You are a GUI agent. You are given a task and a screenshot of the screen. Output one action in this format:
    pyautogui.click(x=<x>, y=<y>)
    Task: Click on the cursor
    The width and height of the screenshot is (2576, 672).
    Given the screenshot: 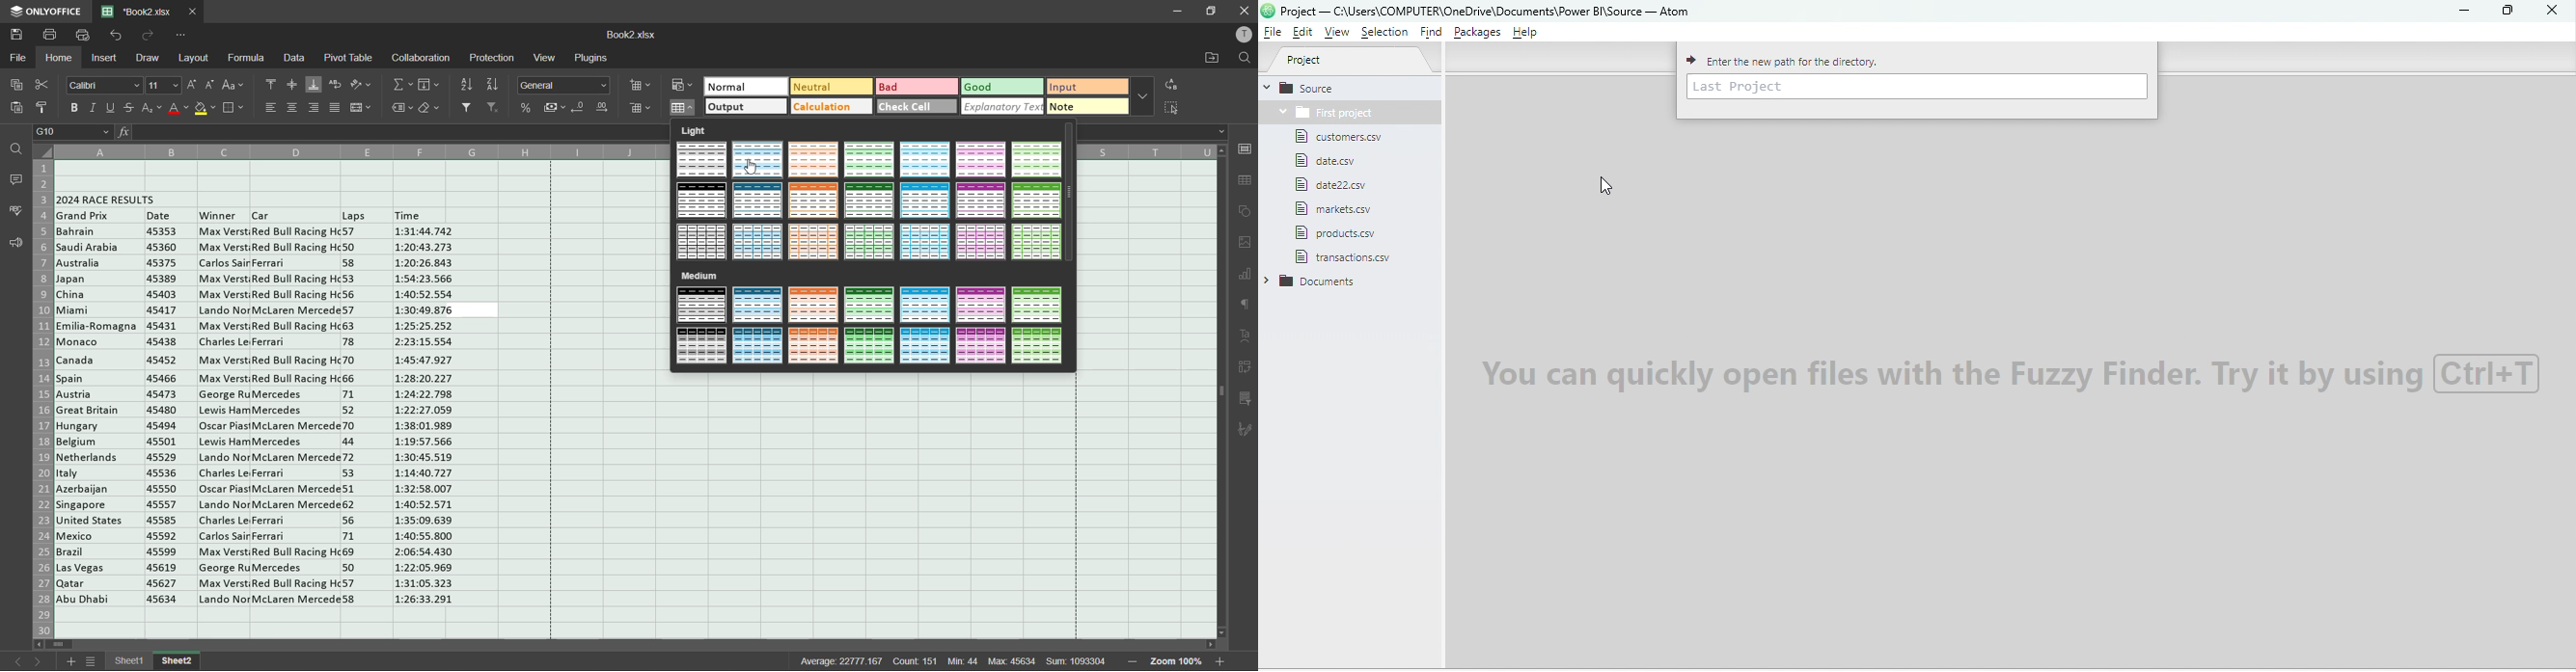 What is the action you would take?
    pyautogui.click(x=755, y=169)
    